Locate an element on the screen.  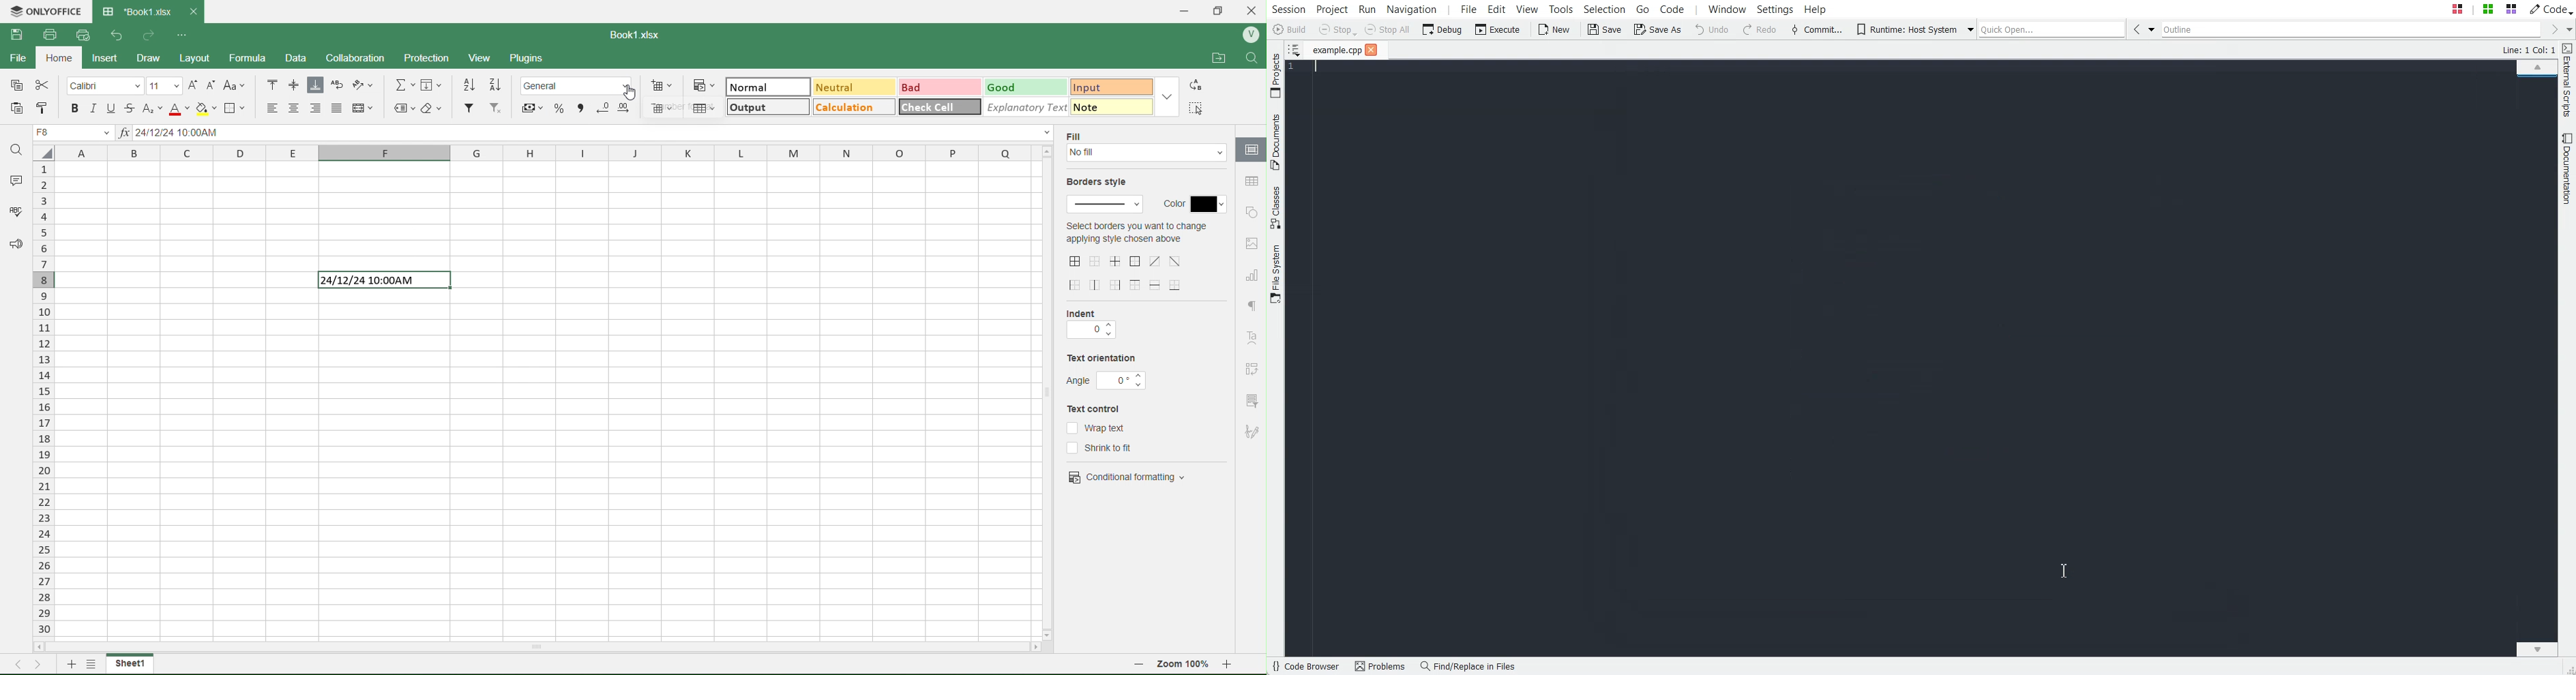
Print is located at coordinates (48, 34).